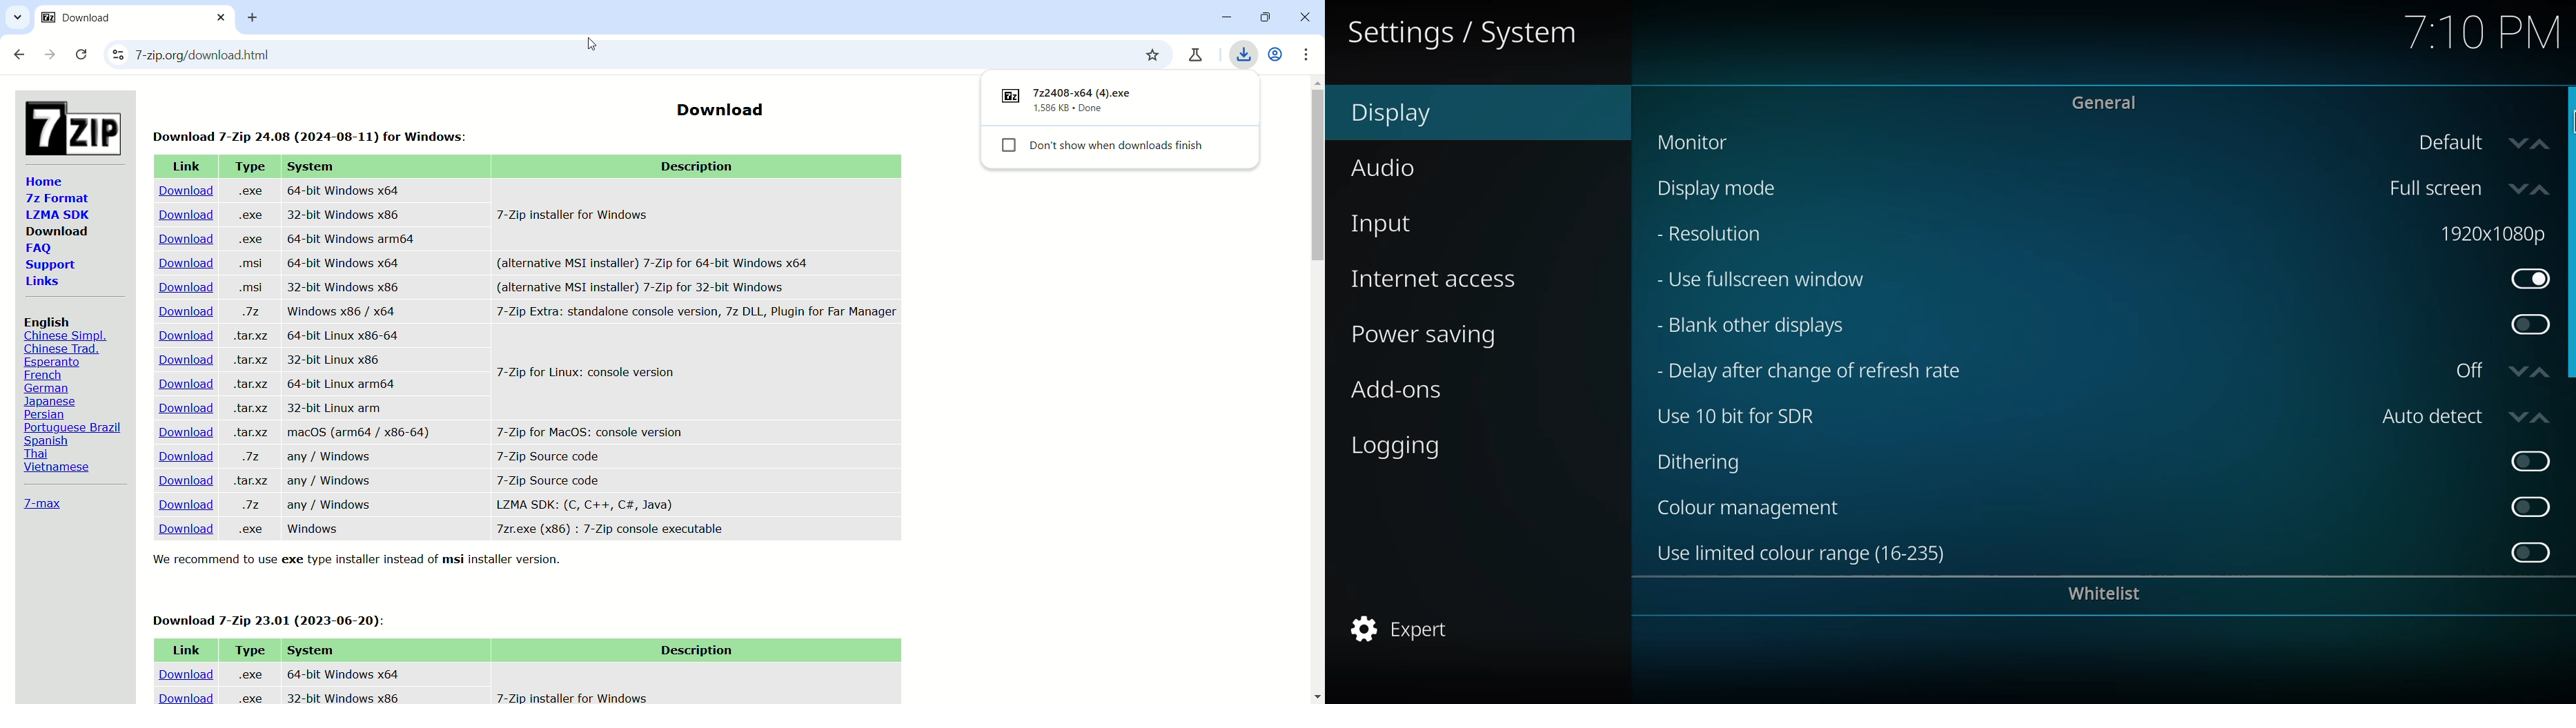  Describe the element at coordinates (179, 457) in the screenshot. I see `Download` at that location.